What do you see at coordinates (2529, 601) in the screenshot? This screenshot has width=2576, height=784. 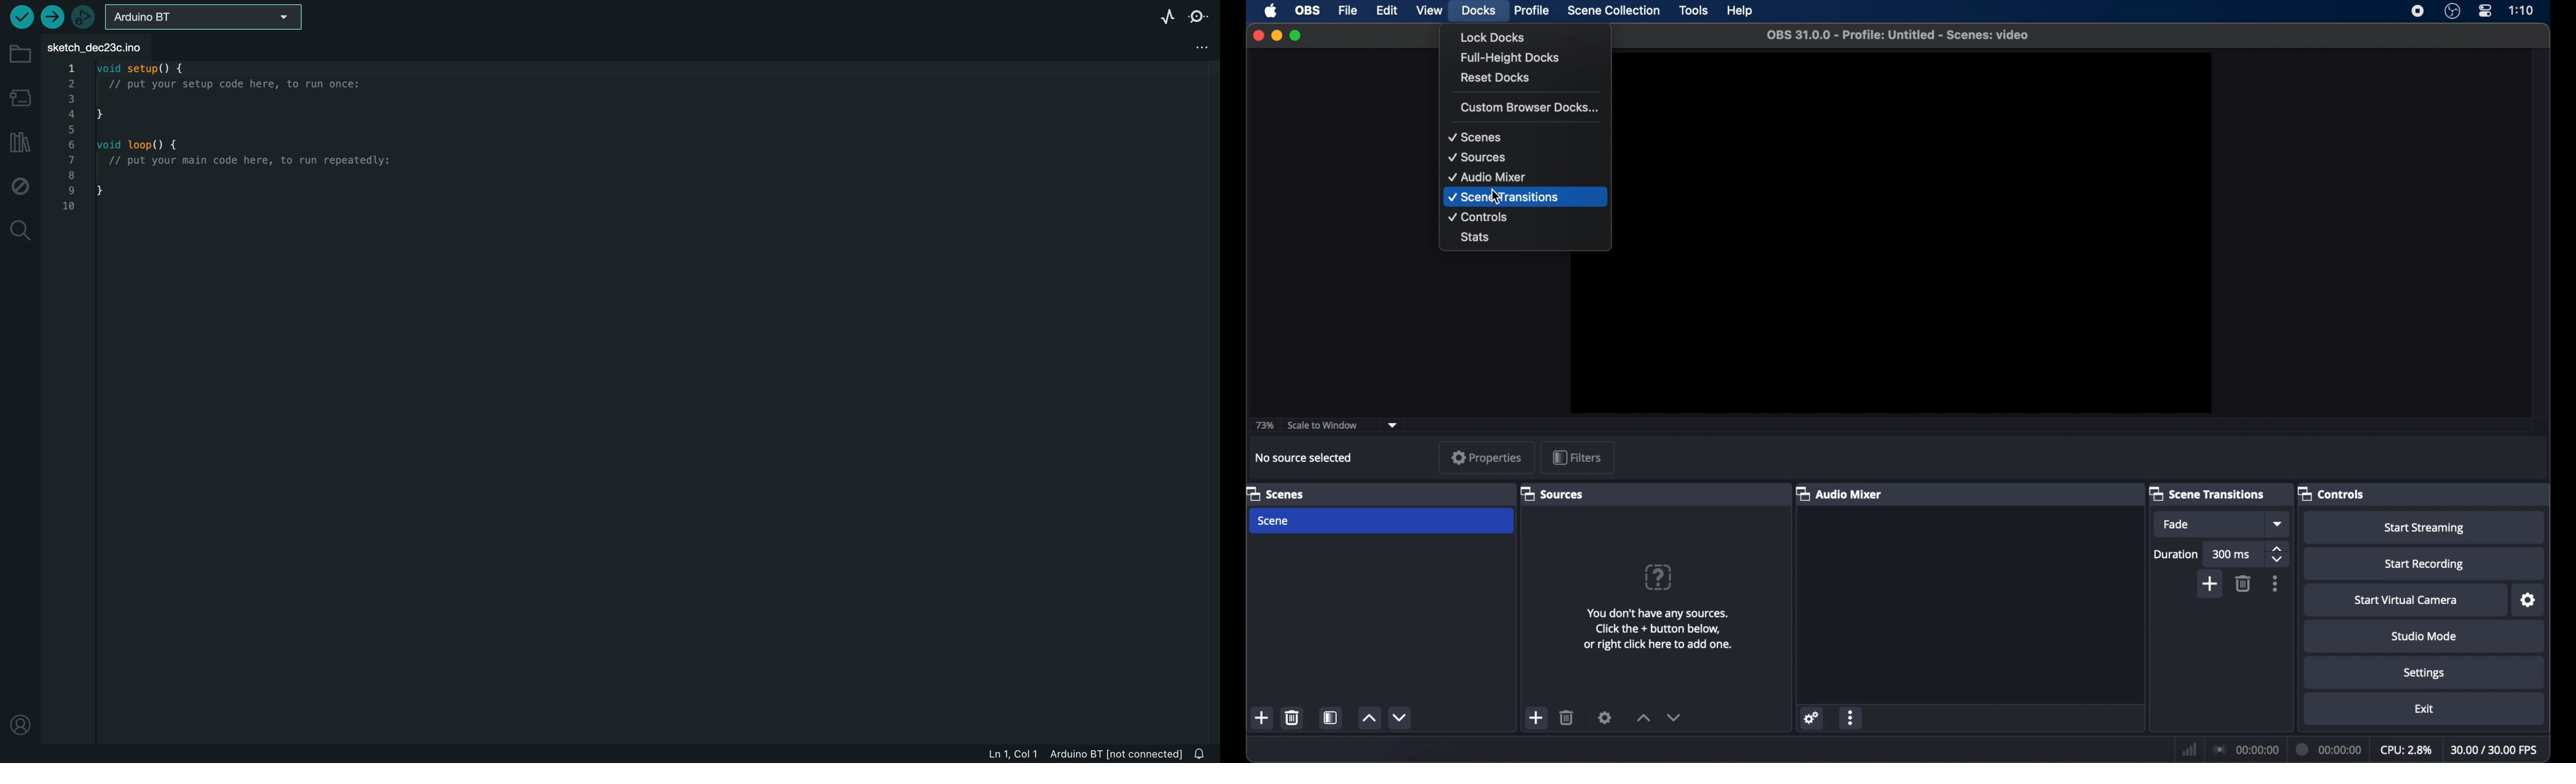 I see `settings` at bounding box center [2529, 601].